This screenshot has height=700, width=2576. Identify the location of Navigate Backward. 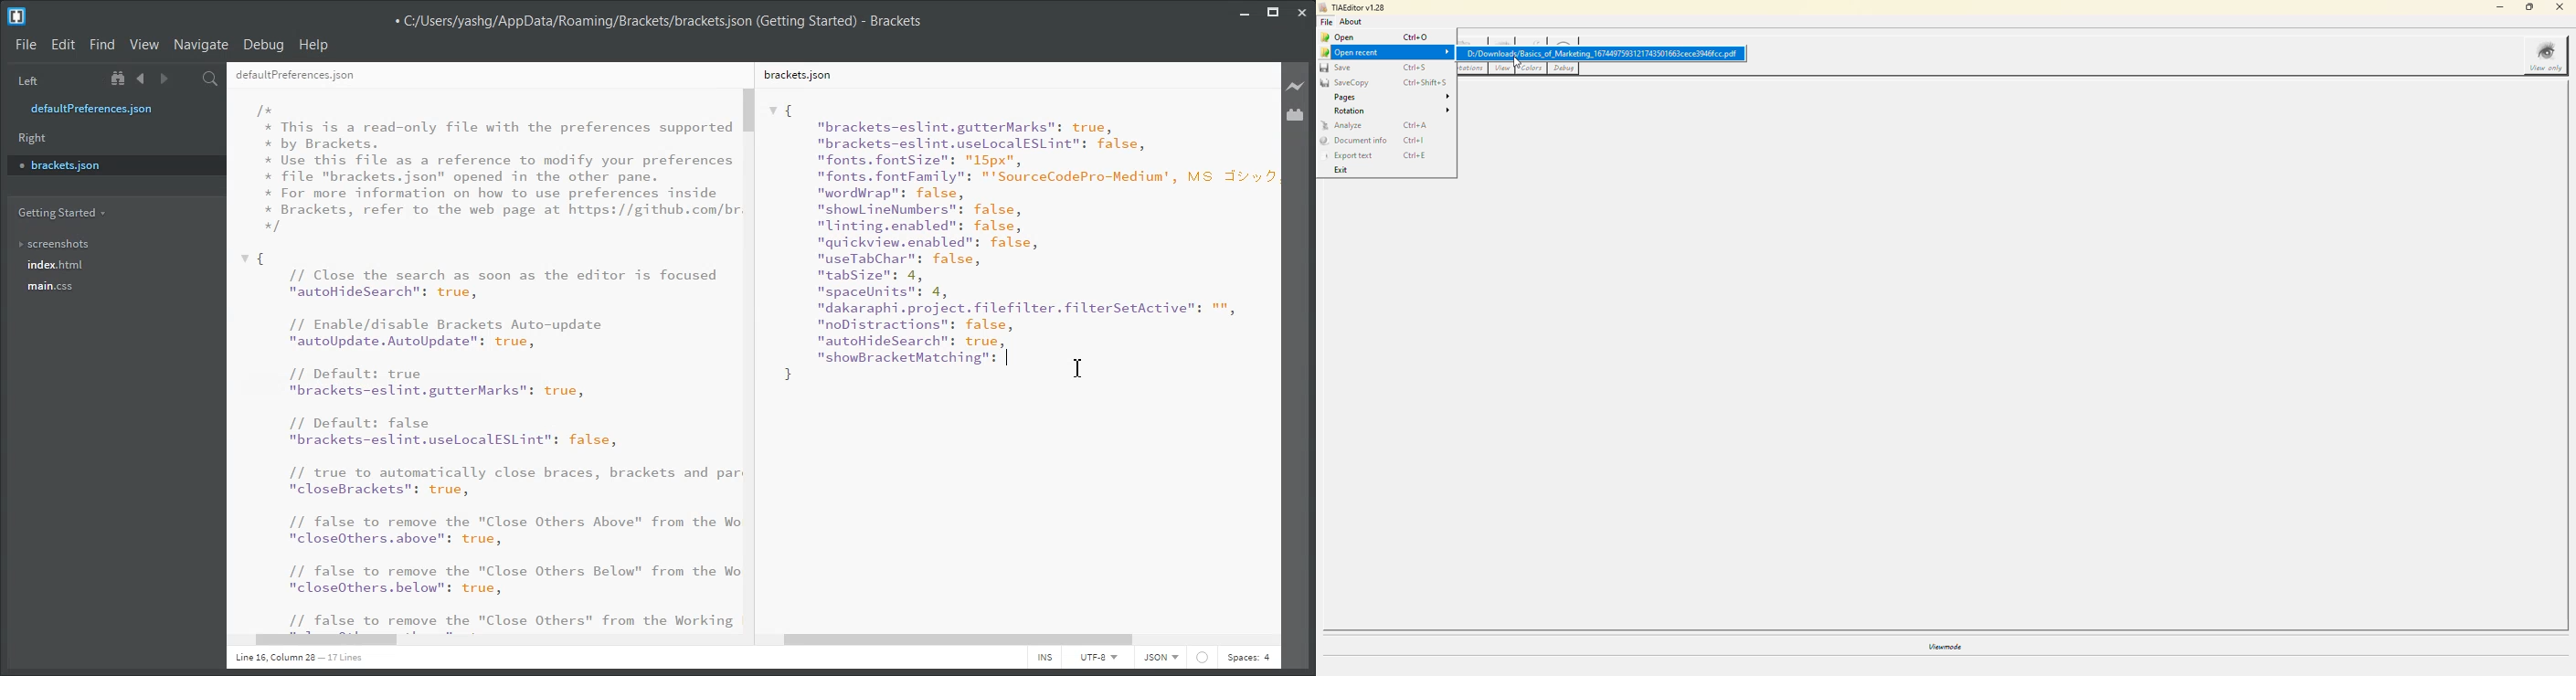
(141, 79).